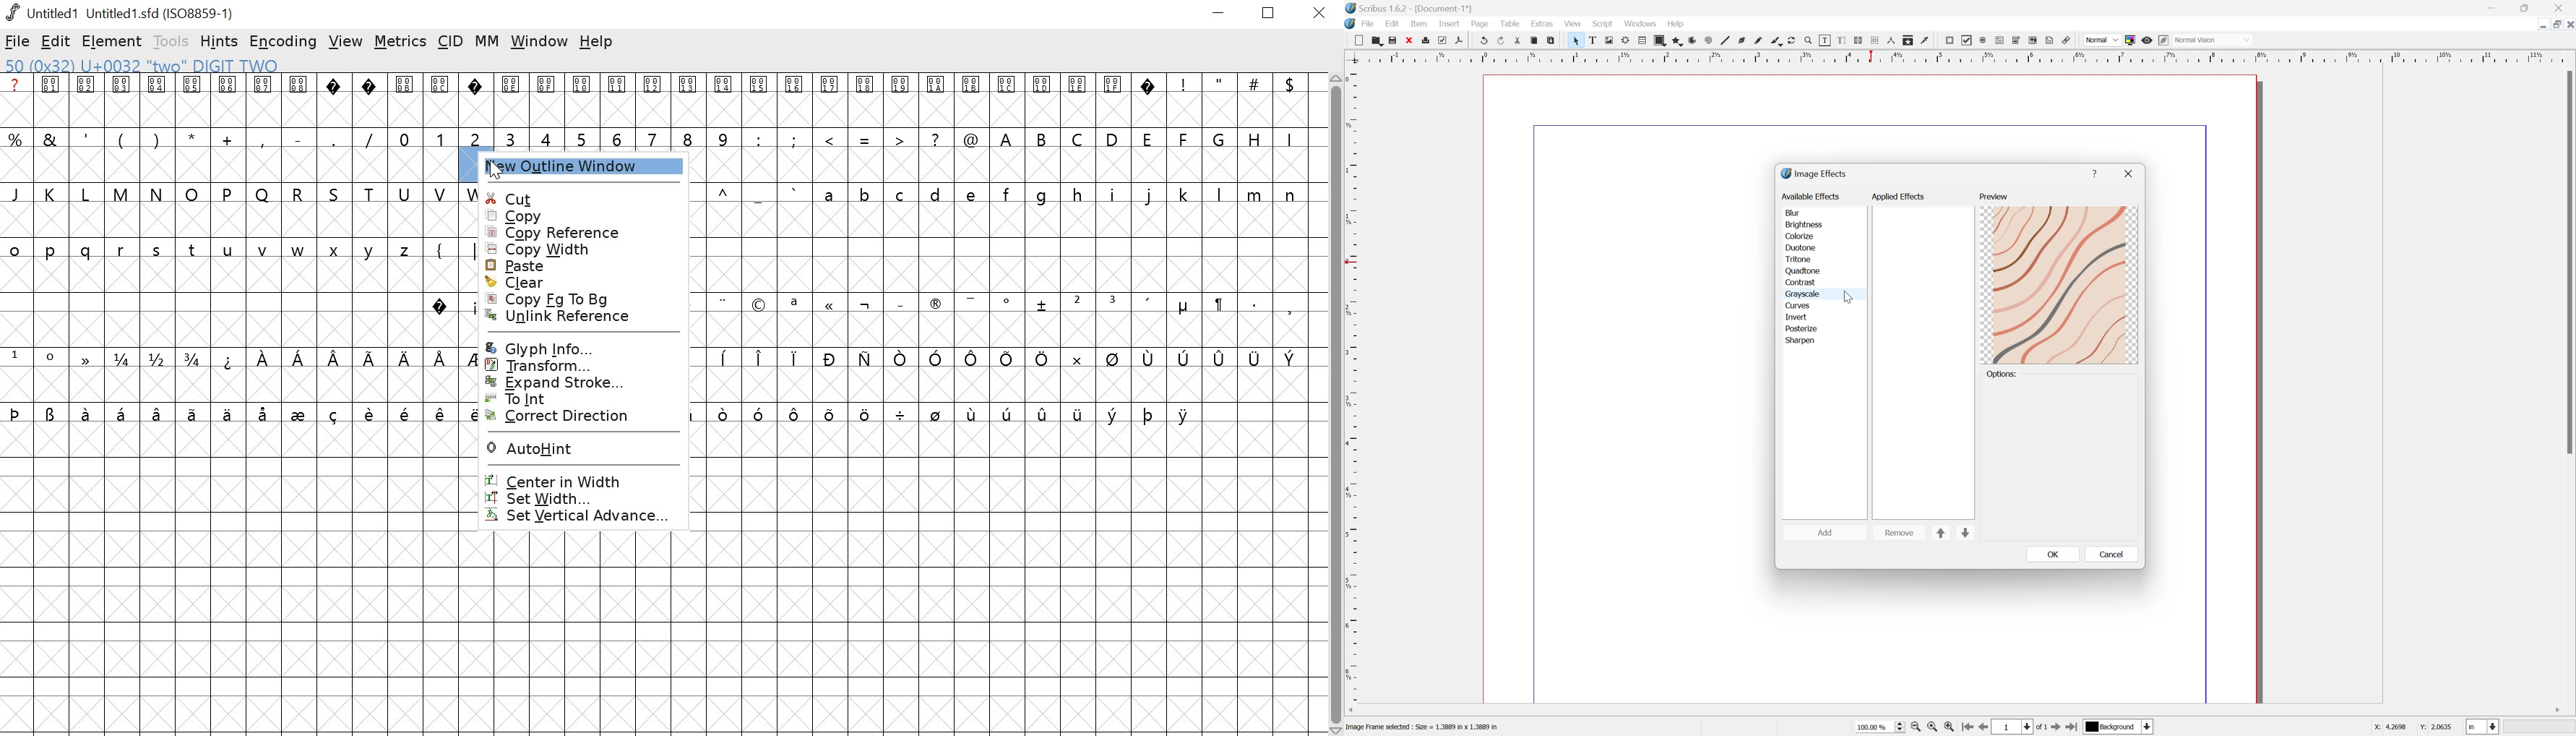 The image size is (2576, 756). Describe the element at coordinates (2020, 40) in the screenshot. I see `PDF combo box` at that location.